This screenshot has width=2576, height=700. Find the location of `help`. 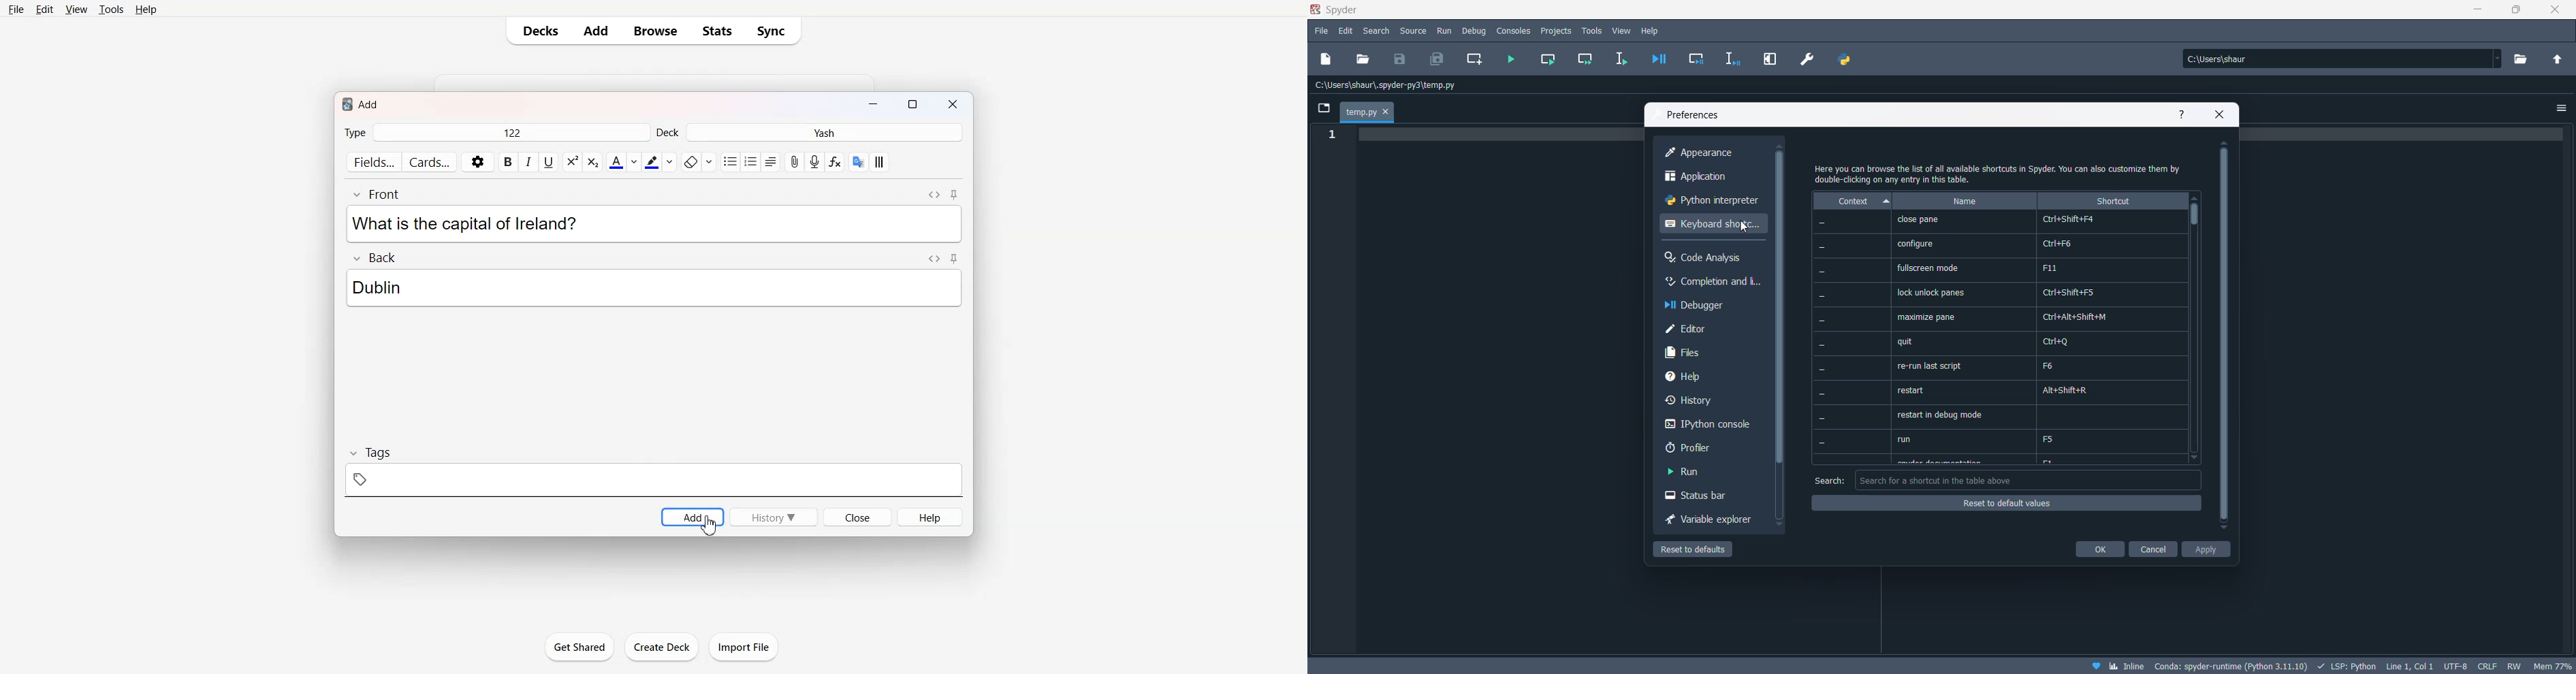

help is located at coordinates (1652, 31).